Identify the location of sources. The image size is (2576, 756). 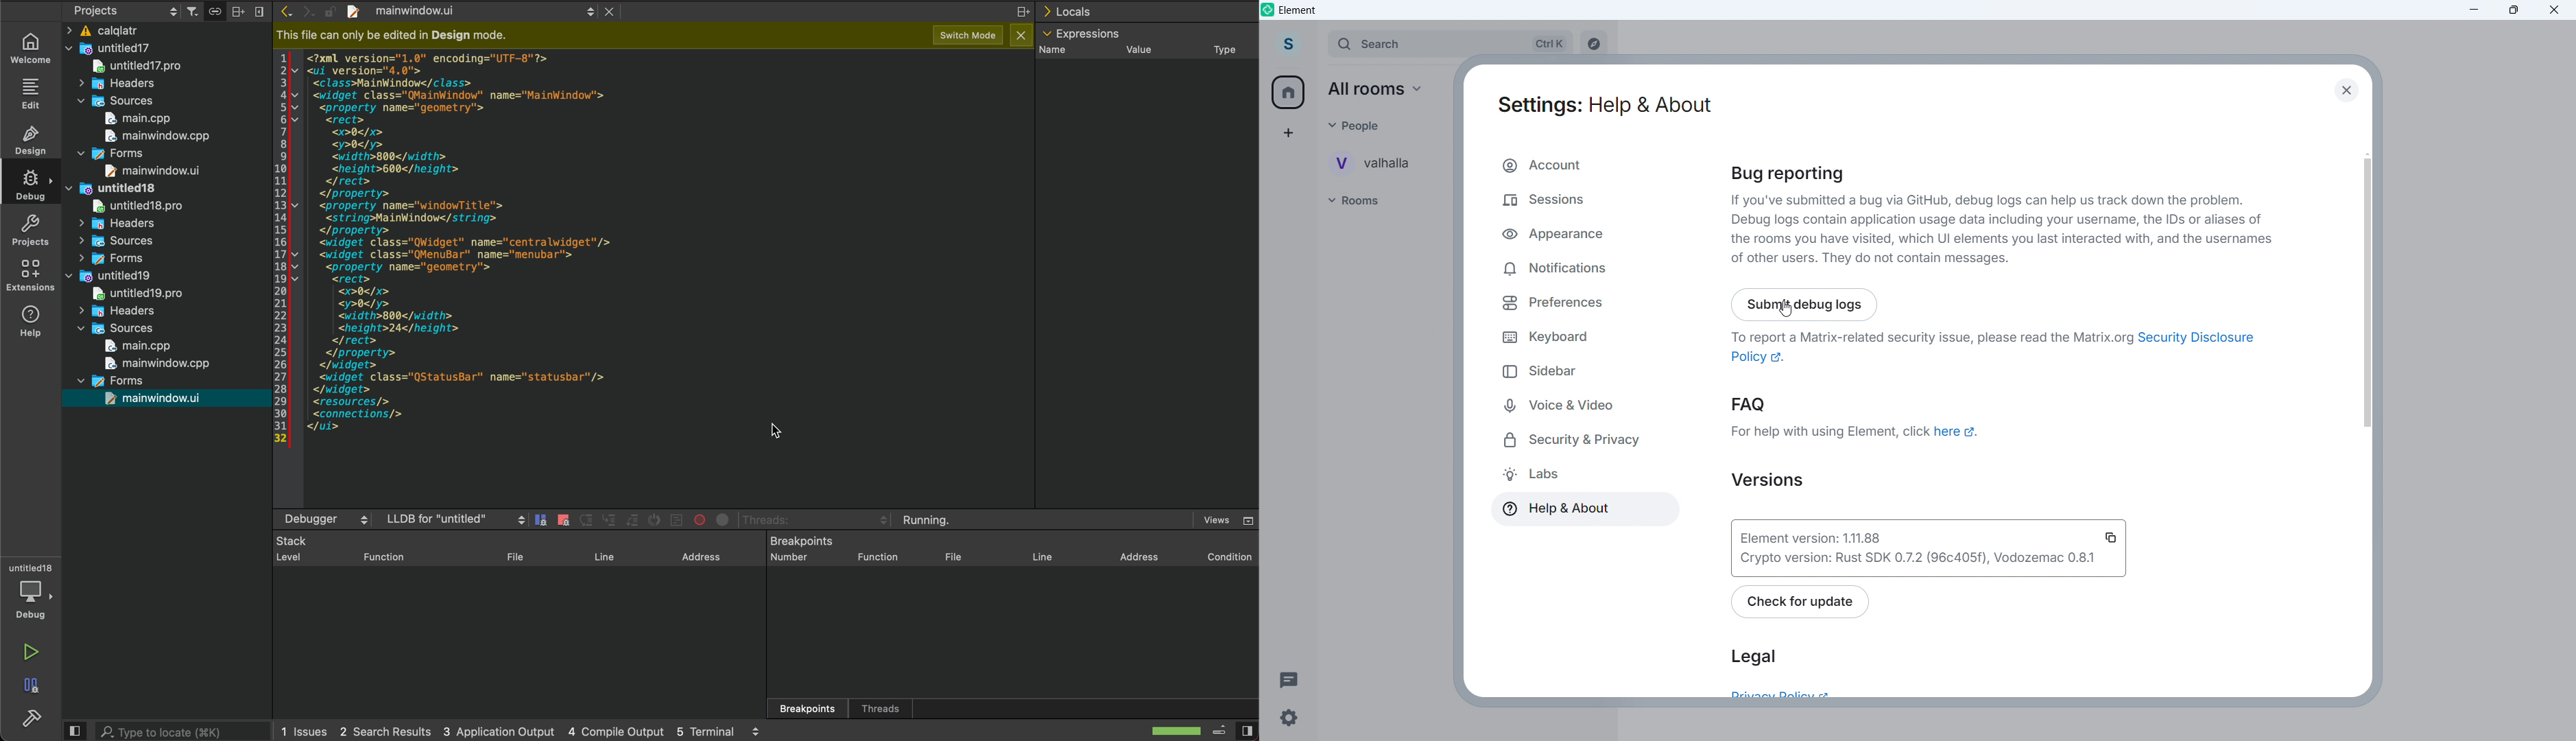
(120, 328).